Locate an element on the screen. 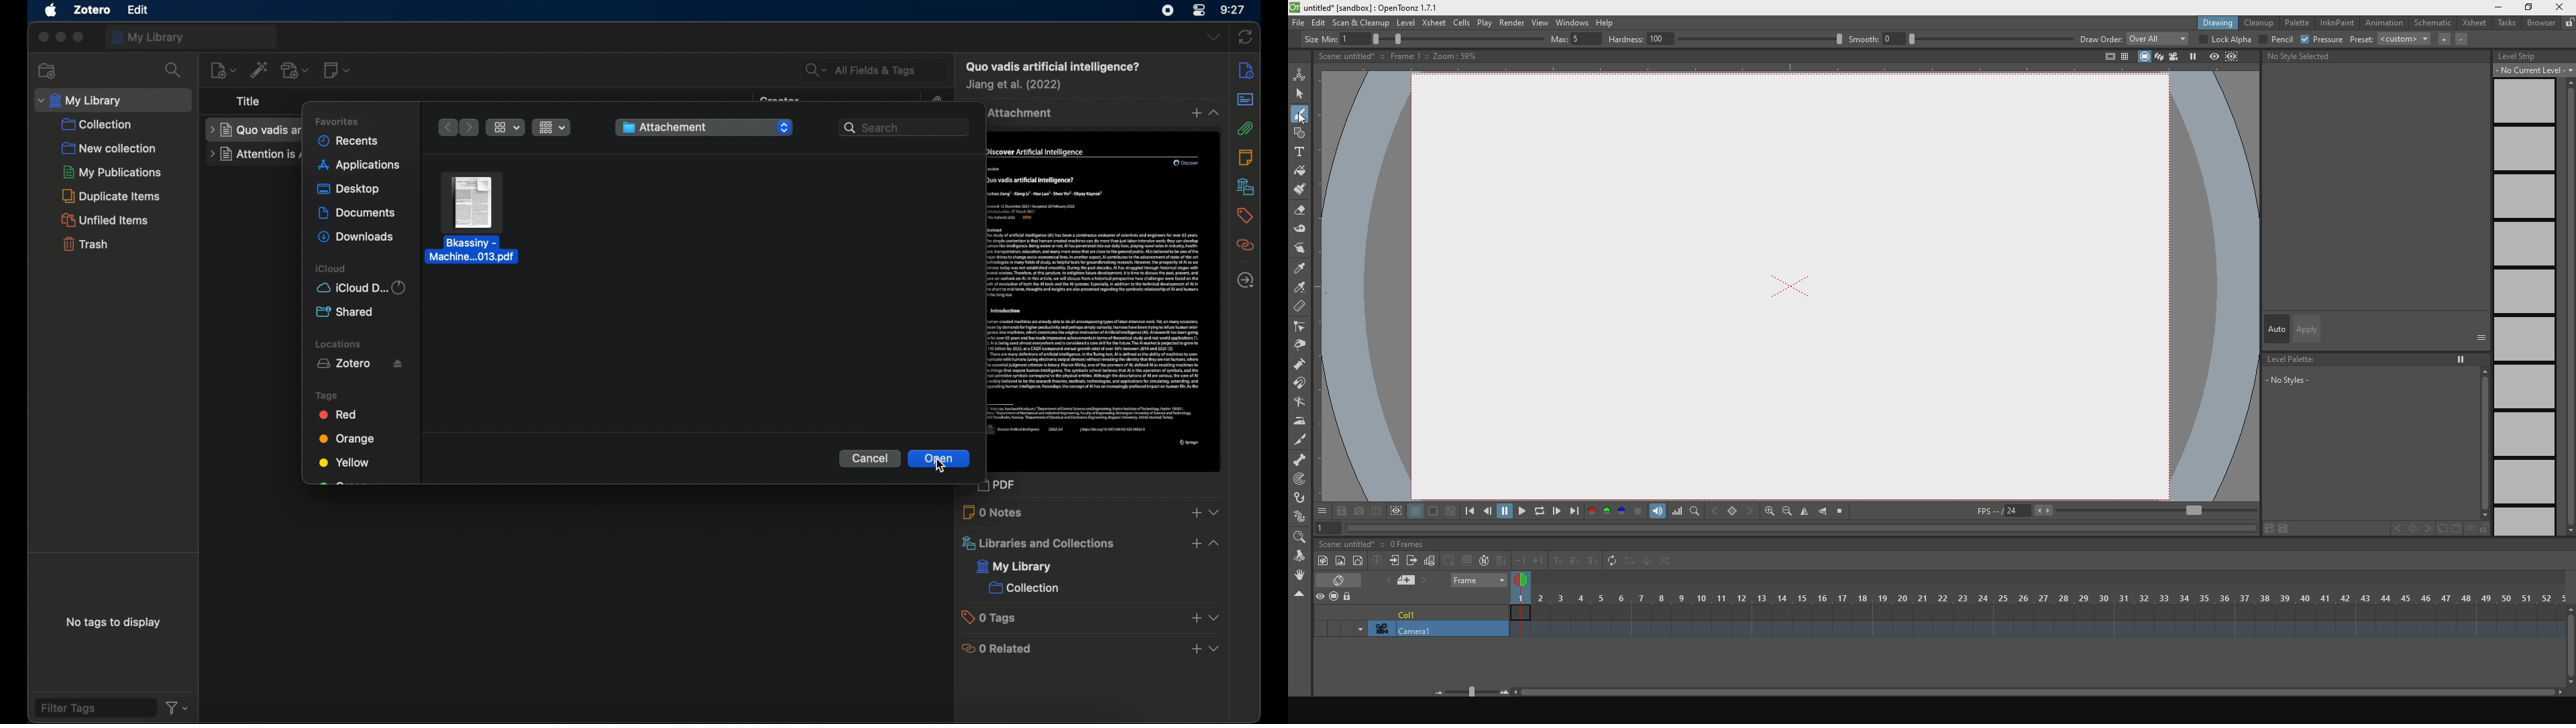 This screenshot has height=728, width=2576. search is located at coordinates (174, 70).